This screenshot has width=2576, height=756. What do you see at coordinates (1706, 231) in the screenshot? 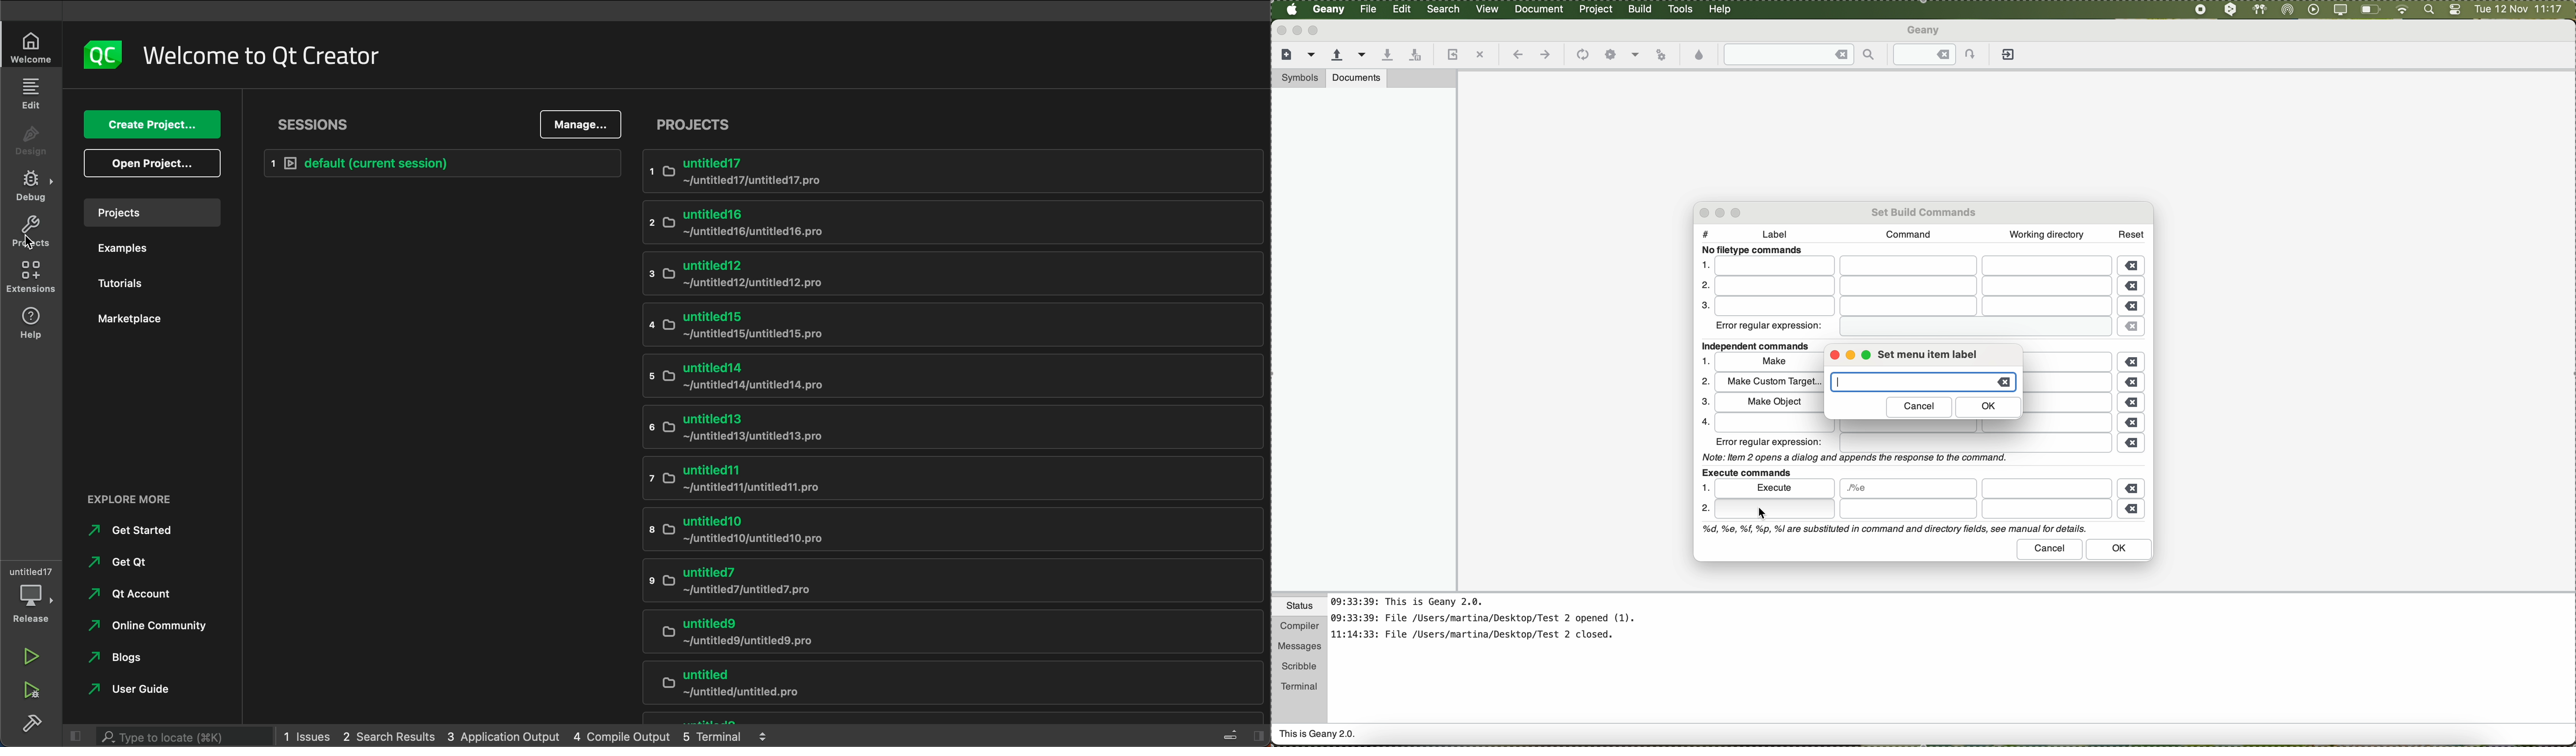
I see `#` at bounding box center [1706, 231].